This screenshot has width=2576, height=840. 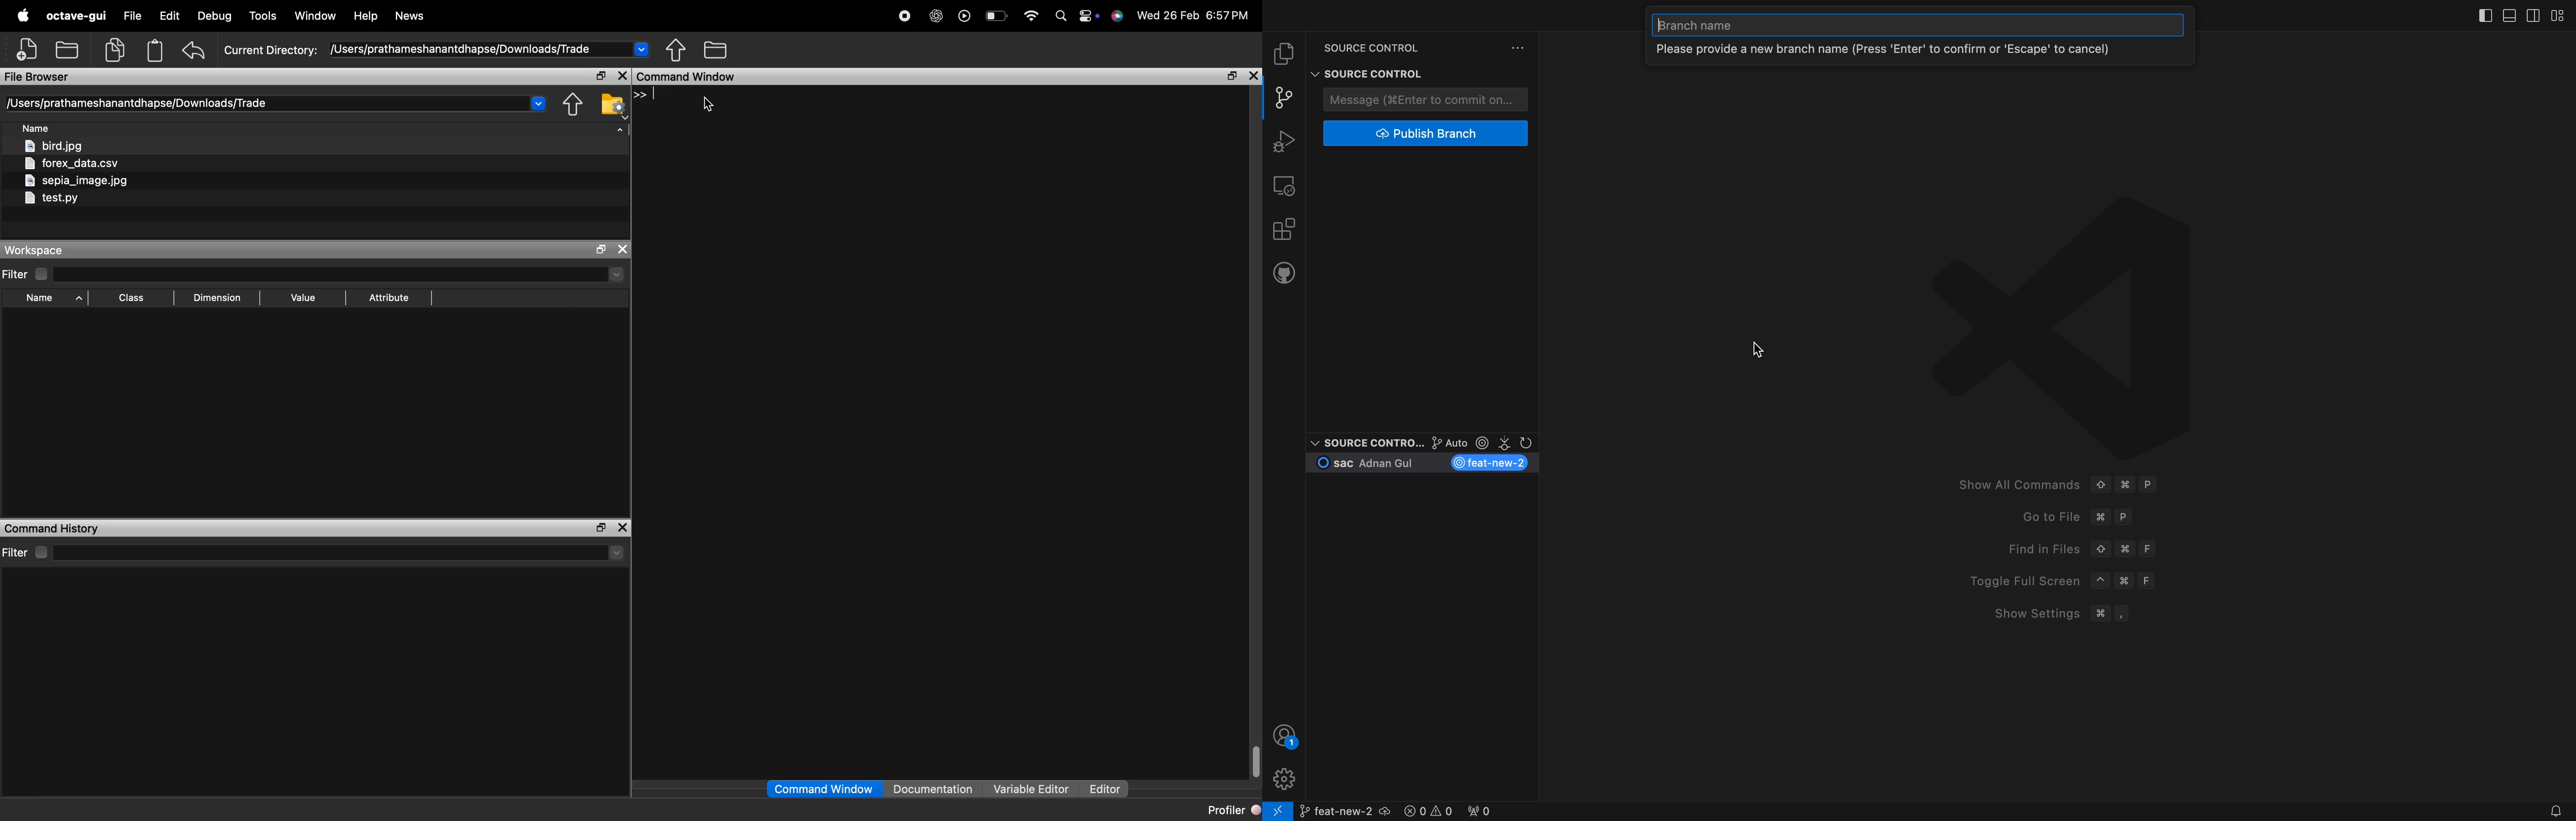 I want to click on Notifications , so click(x=2553, y=811).